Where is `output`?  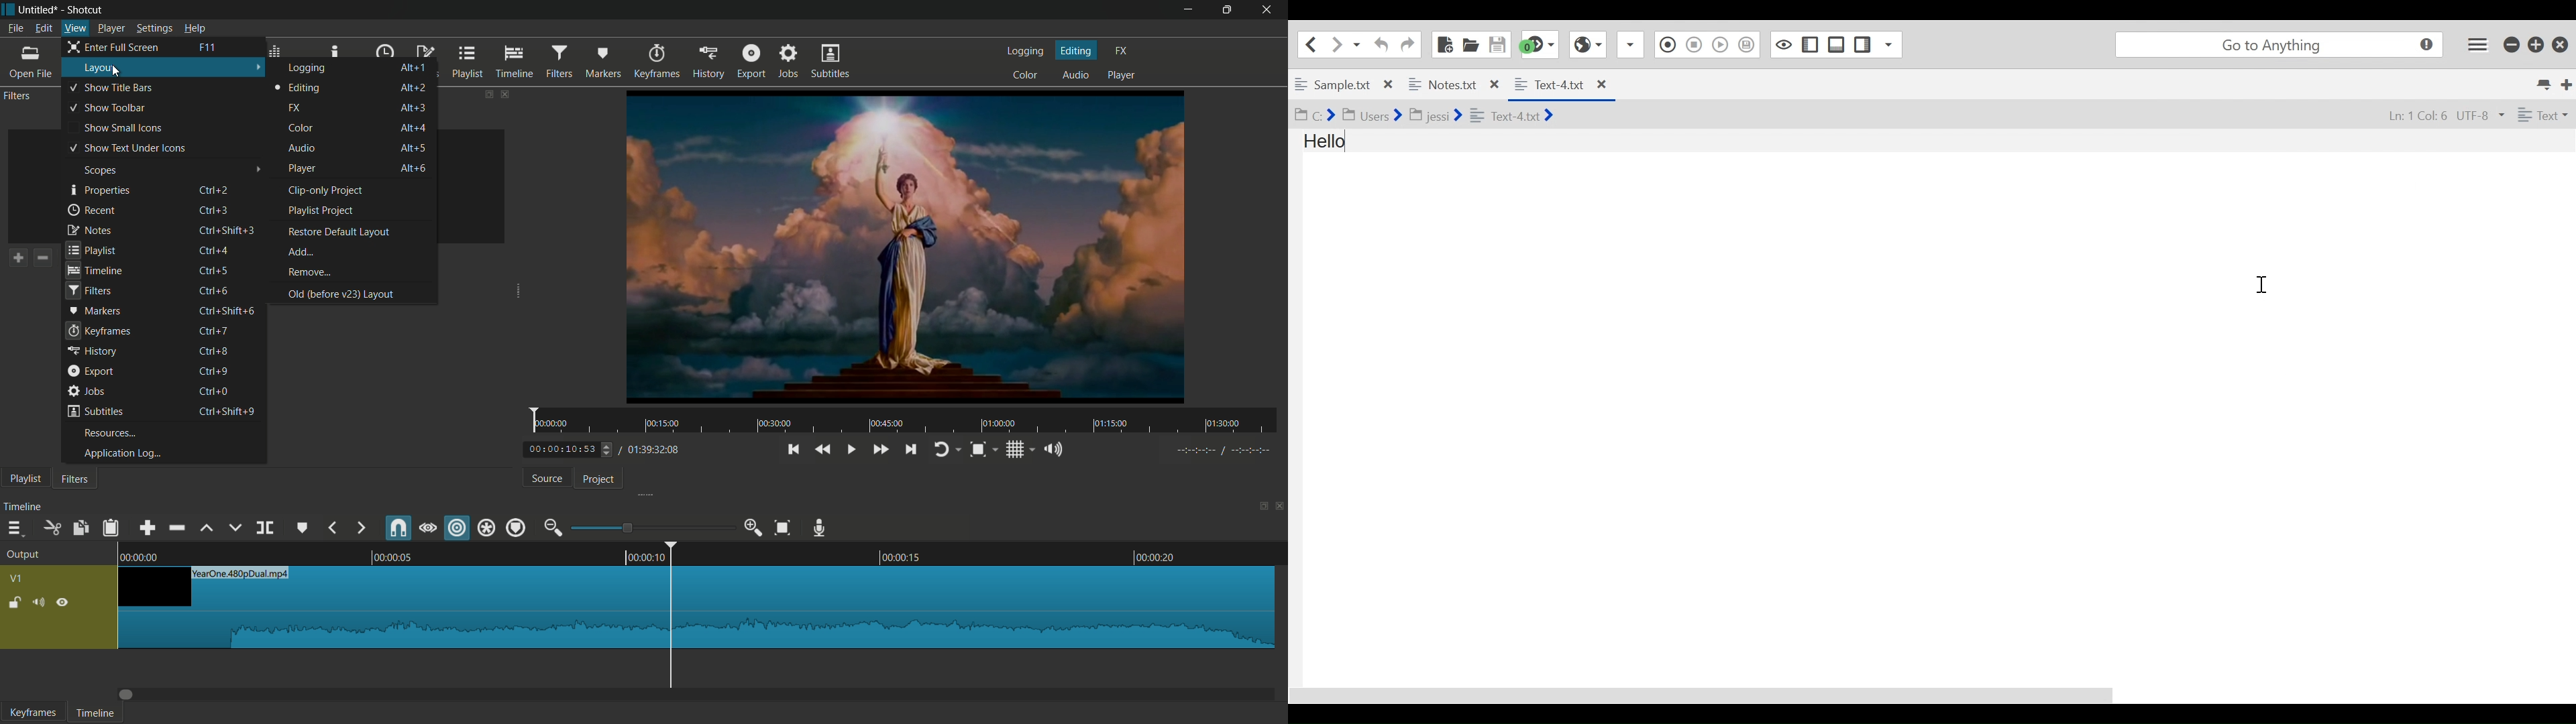
output is located at coordinates (23, 555).